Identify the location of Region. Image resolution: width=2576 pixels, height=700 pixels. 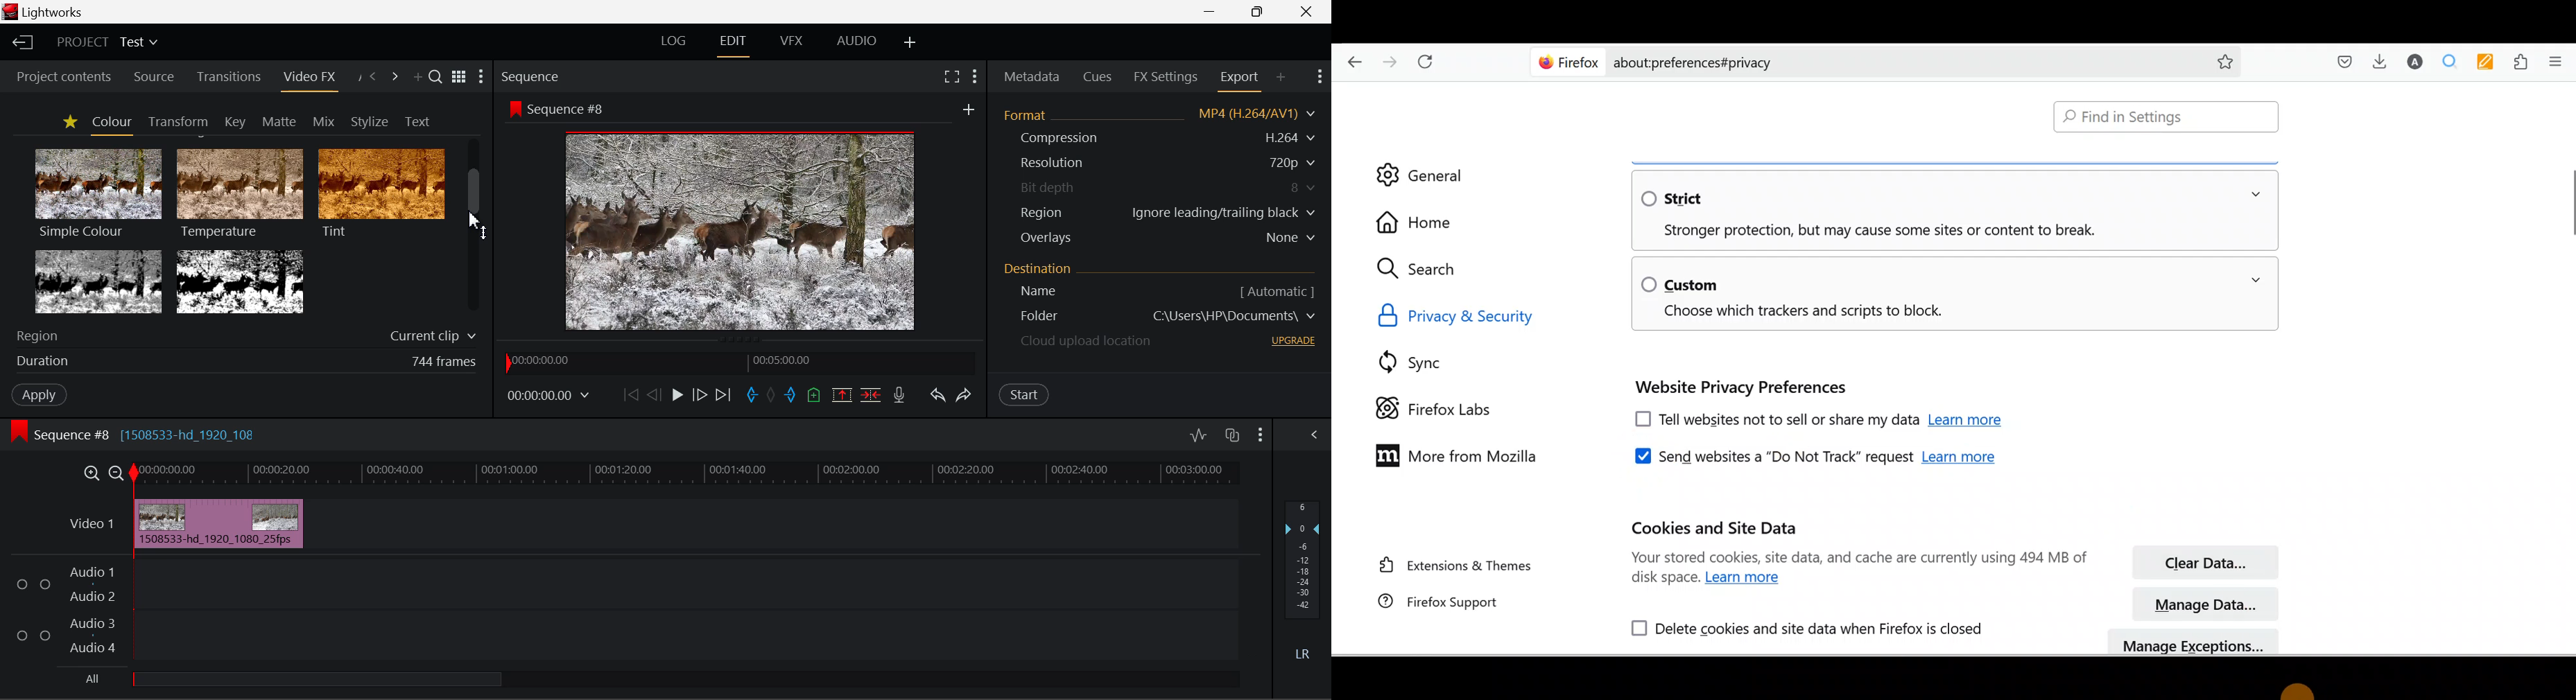
(41, 335).